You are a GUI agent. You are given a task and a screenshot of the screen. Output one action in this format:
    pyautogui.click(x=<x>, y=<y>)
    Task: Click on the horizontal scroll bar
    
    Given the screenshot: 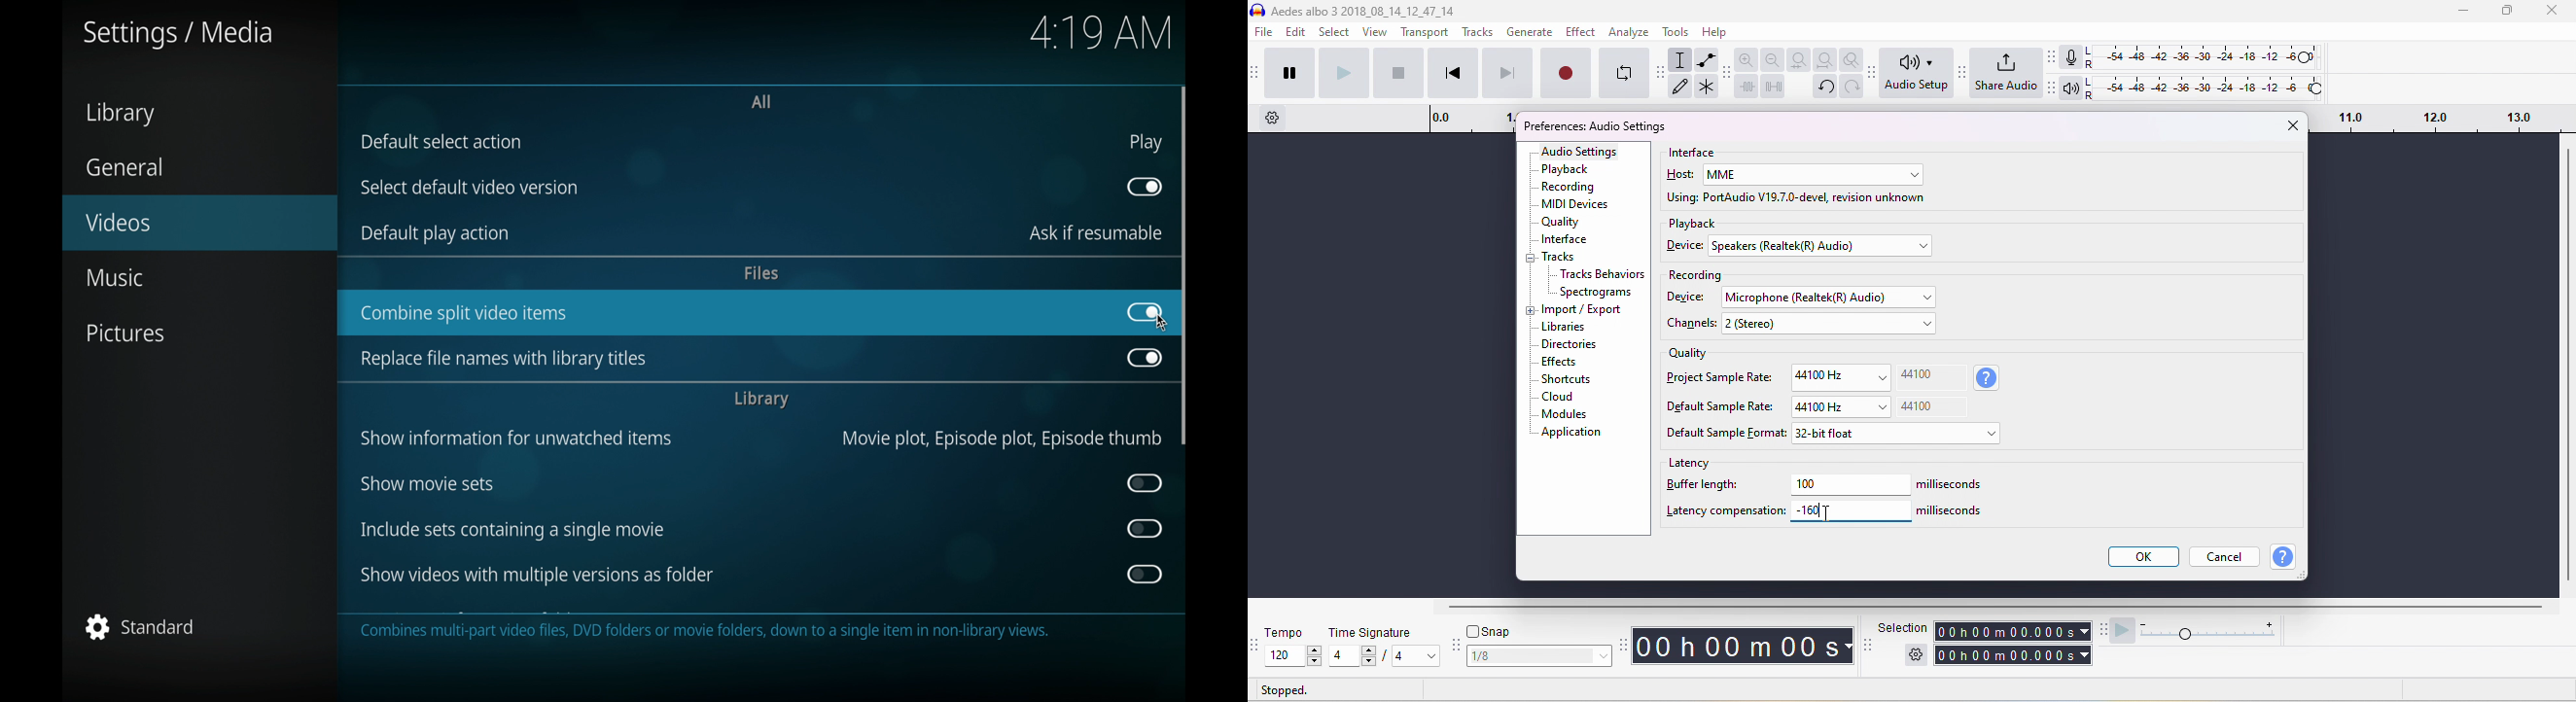 What is the action you would take?
    pyautogui.click(x=2000, y=608)
    